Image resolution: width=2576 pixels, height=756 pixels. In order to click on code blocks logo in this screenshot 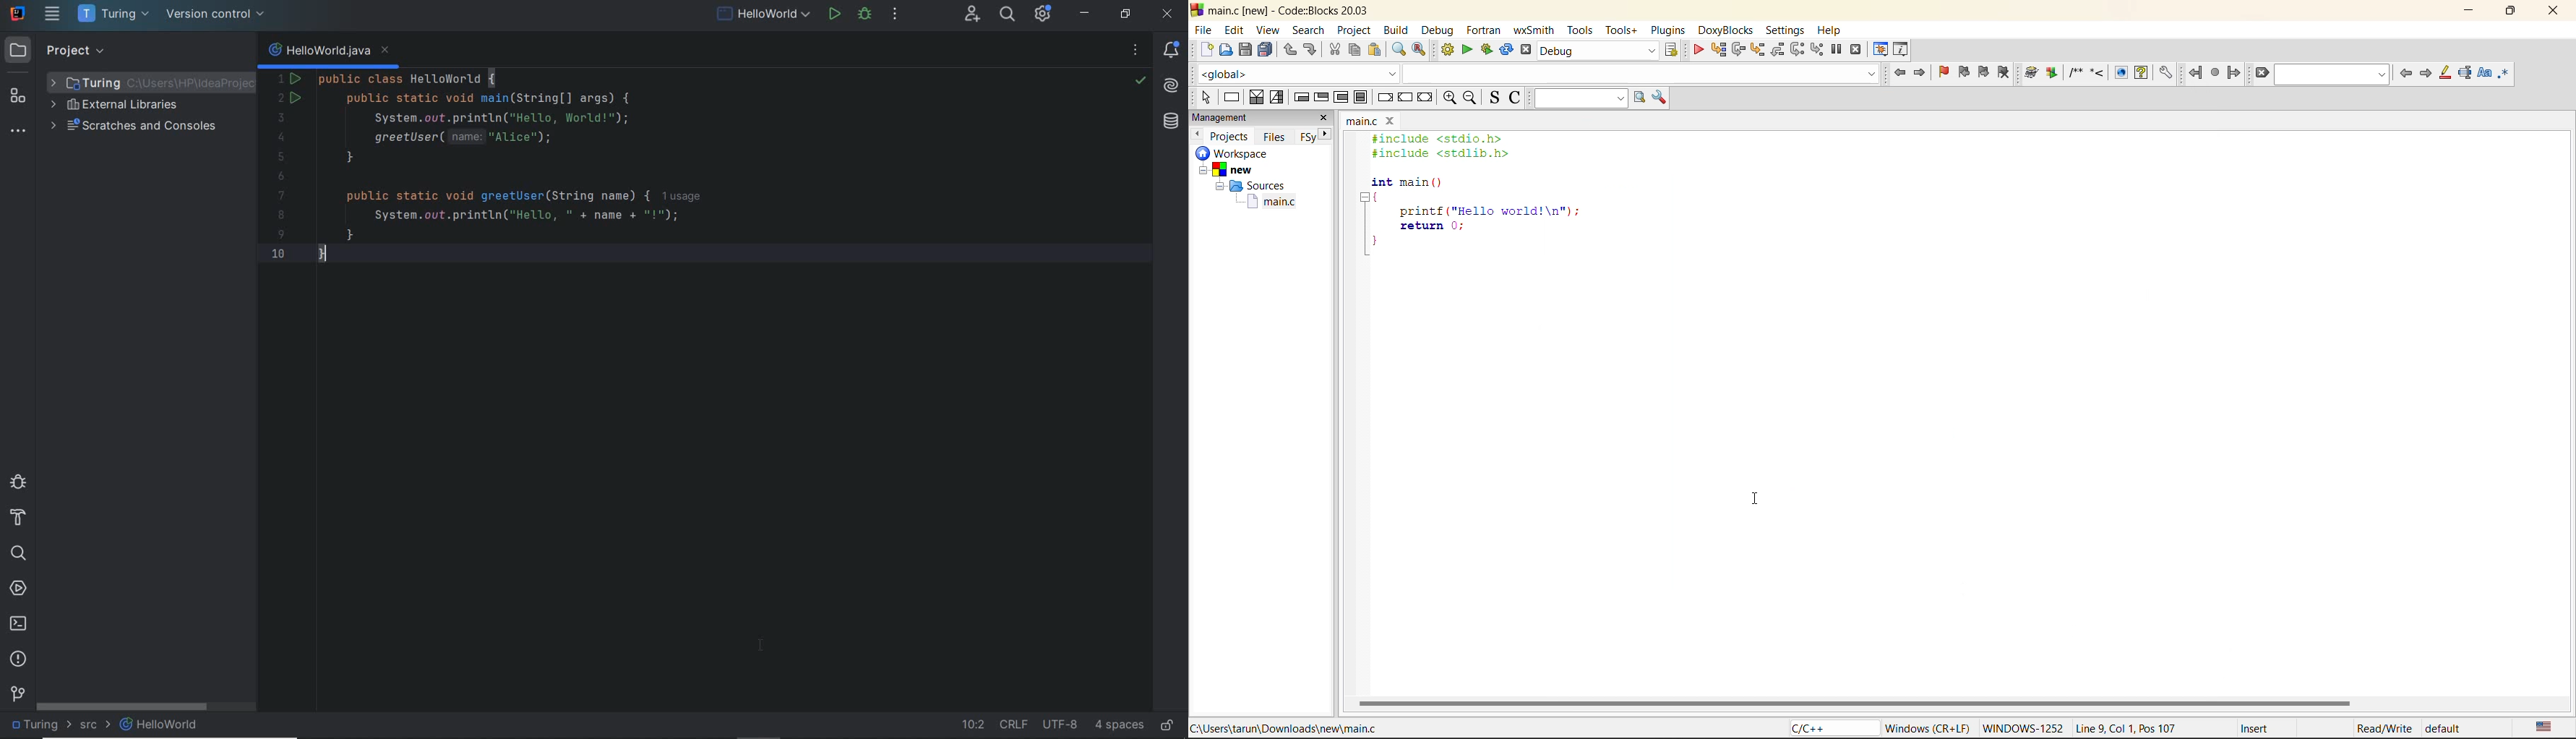, I will do `click(1197, 10)`.